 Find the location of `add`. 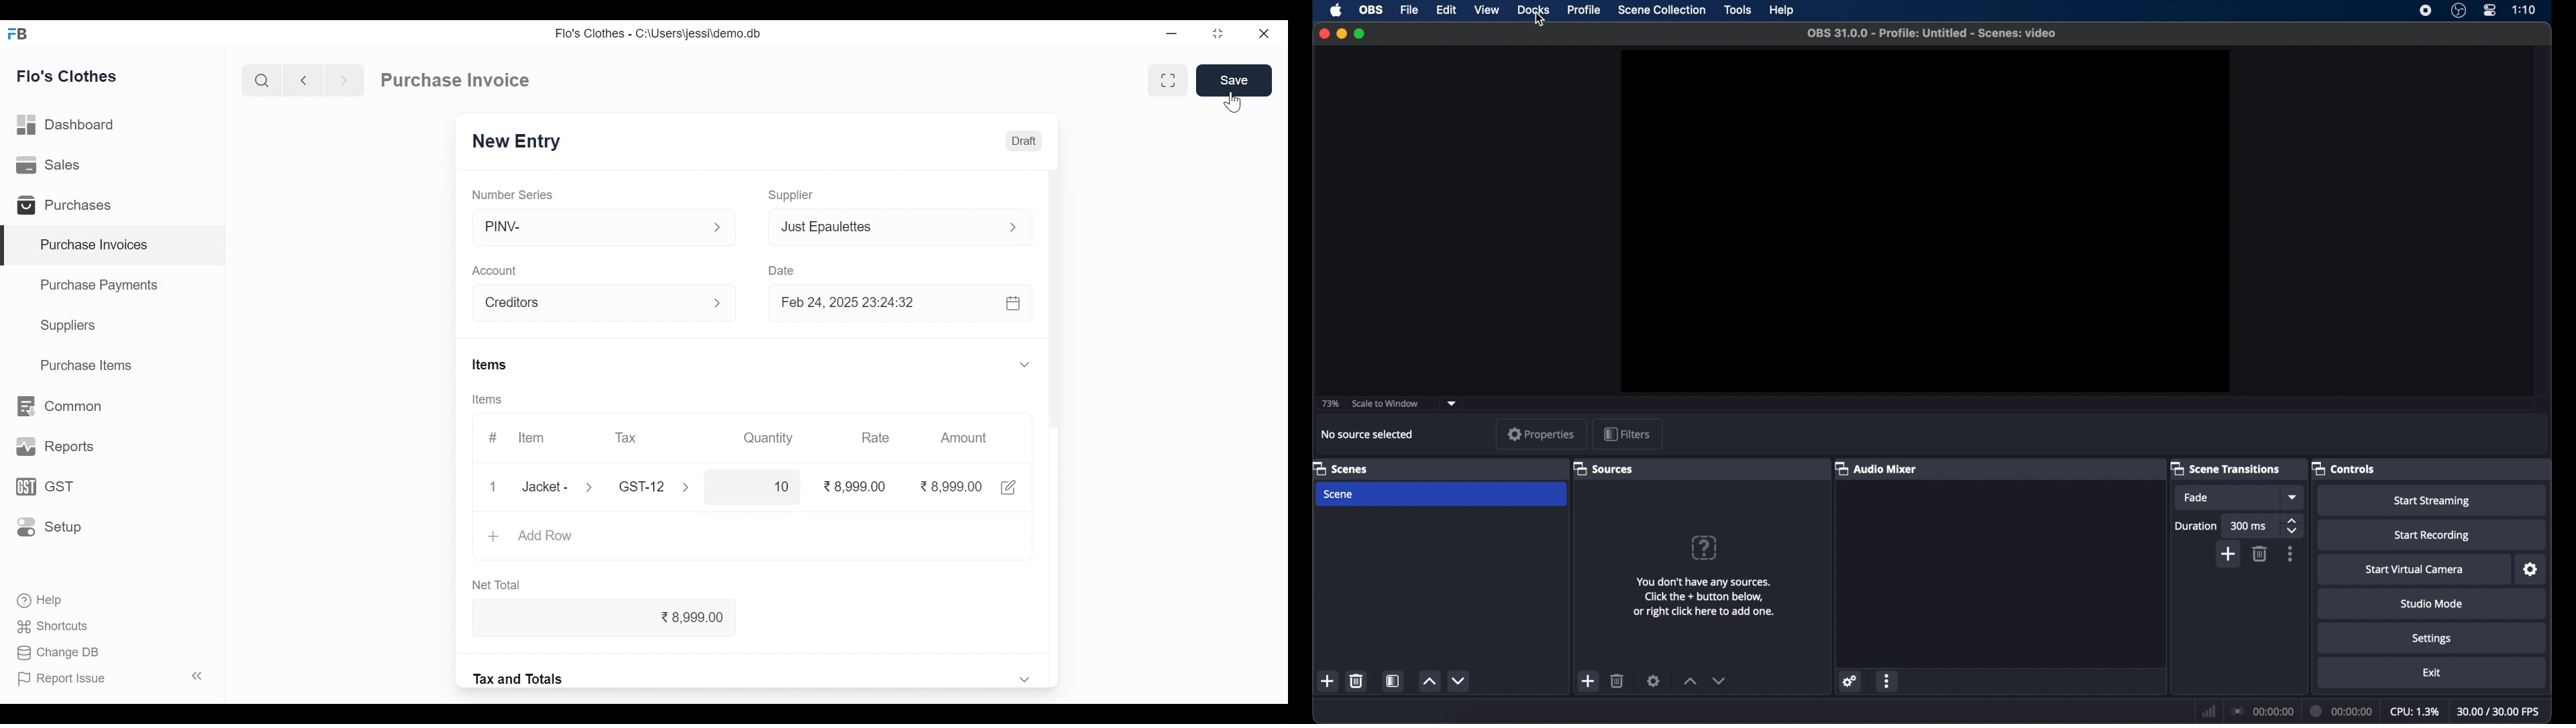

add is located at coordinates (1329, 681).